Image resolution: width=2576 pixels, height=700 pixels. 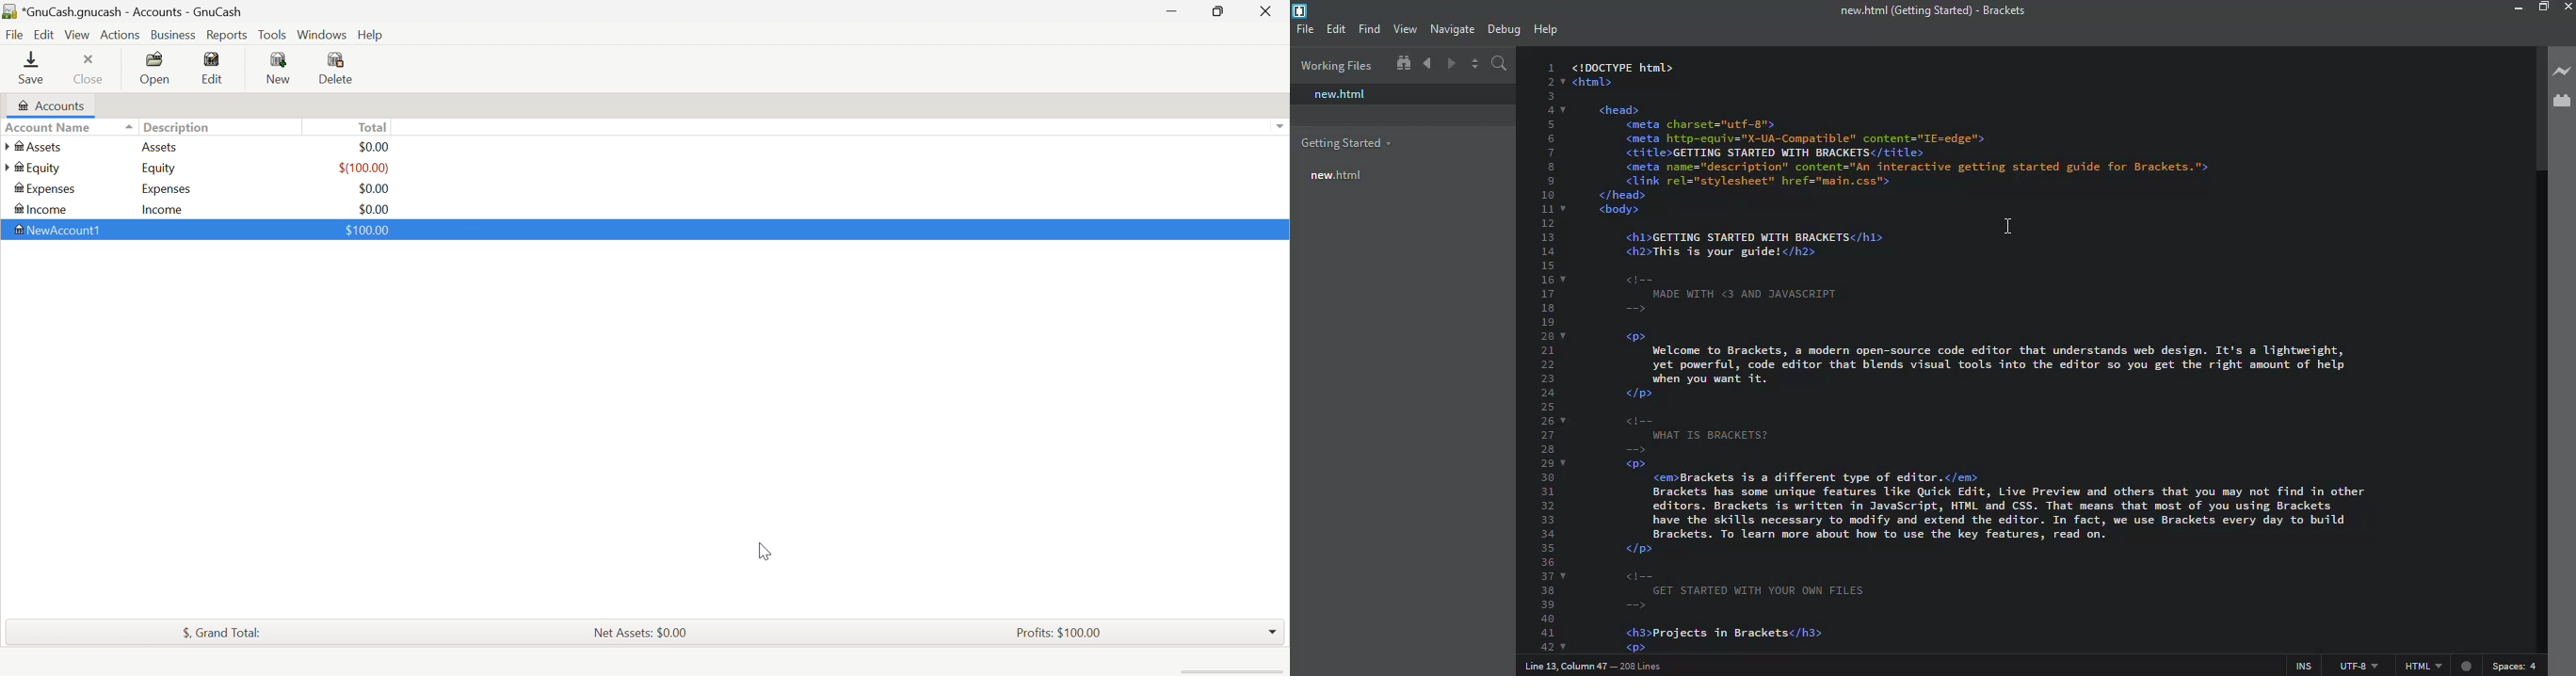 I want to click on $, Grand Total:, so click(x=225, y=632).